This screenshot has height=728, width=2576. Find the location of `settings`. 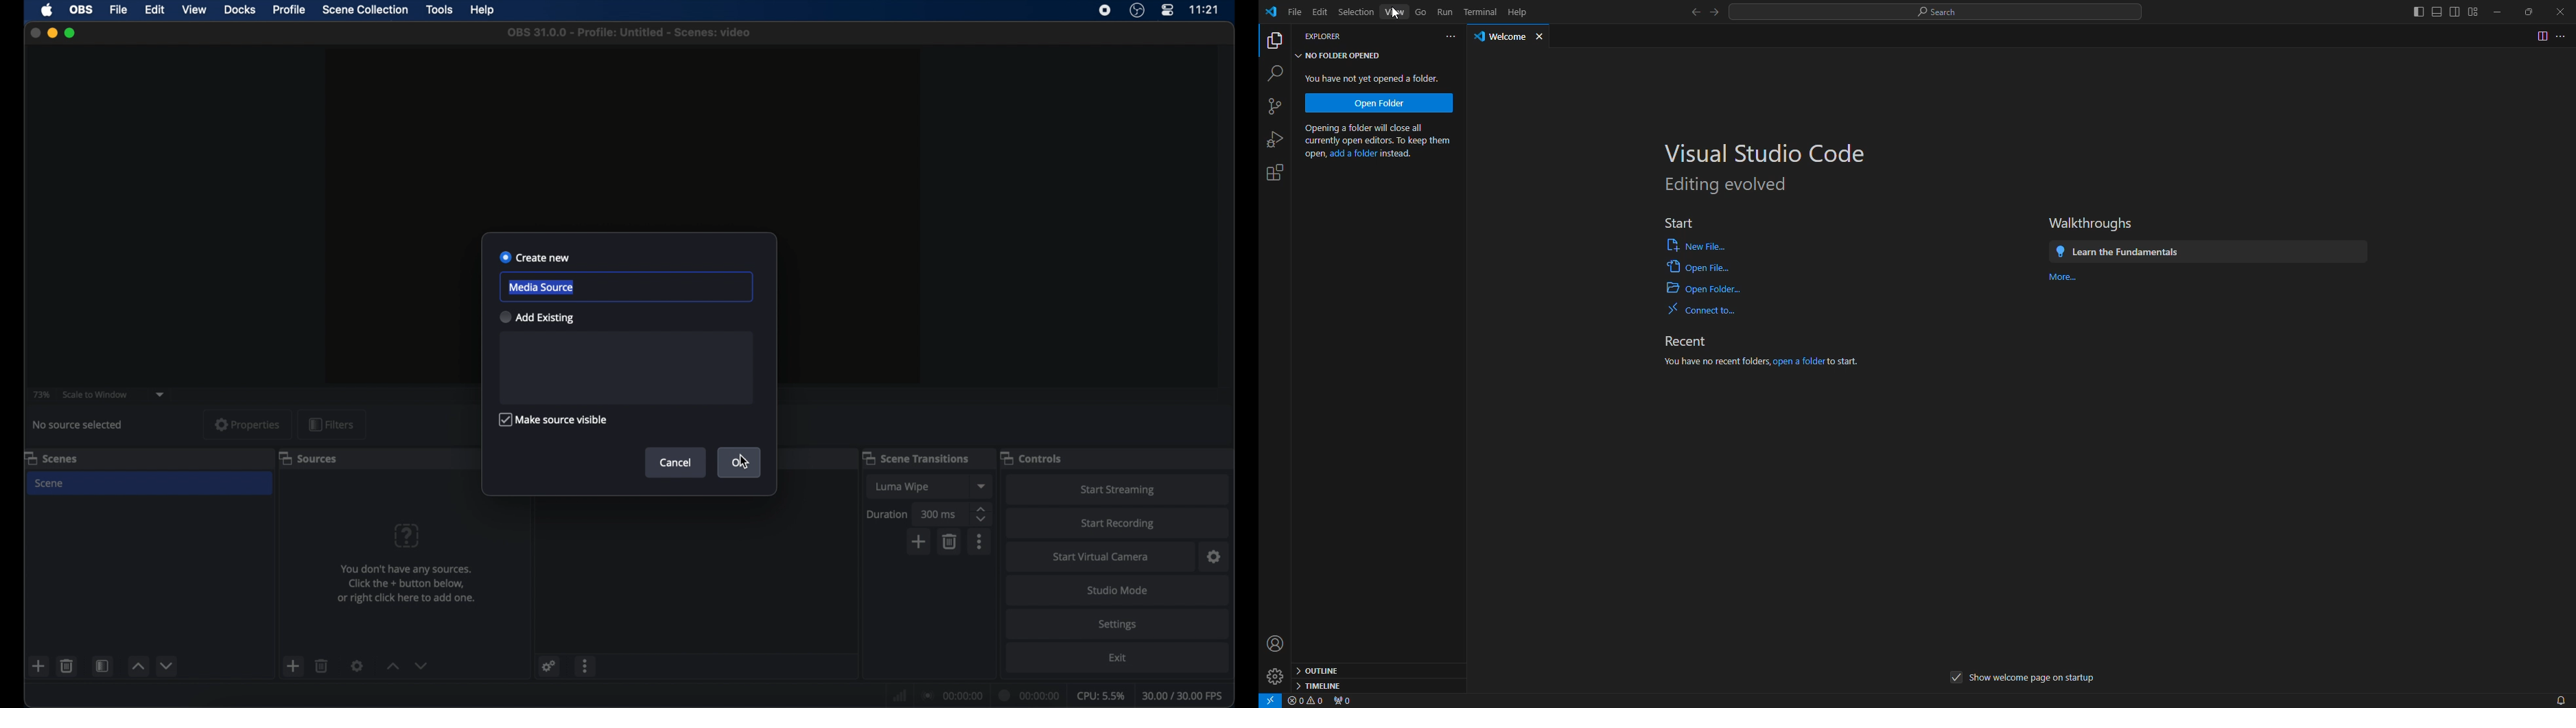

settings is located at coordinates (549, 666).